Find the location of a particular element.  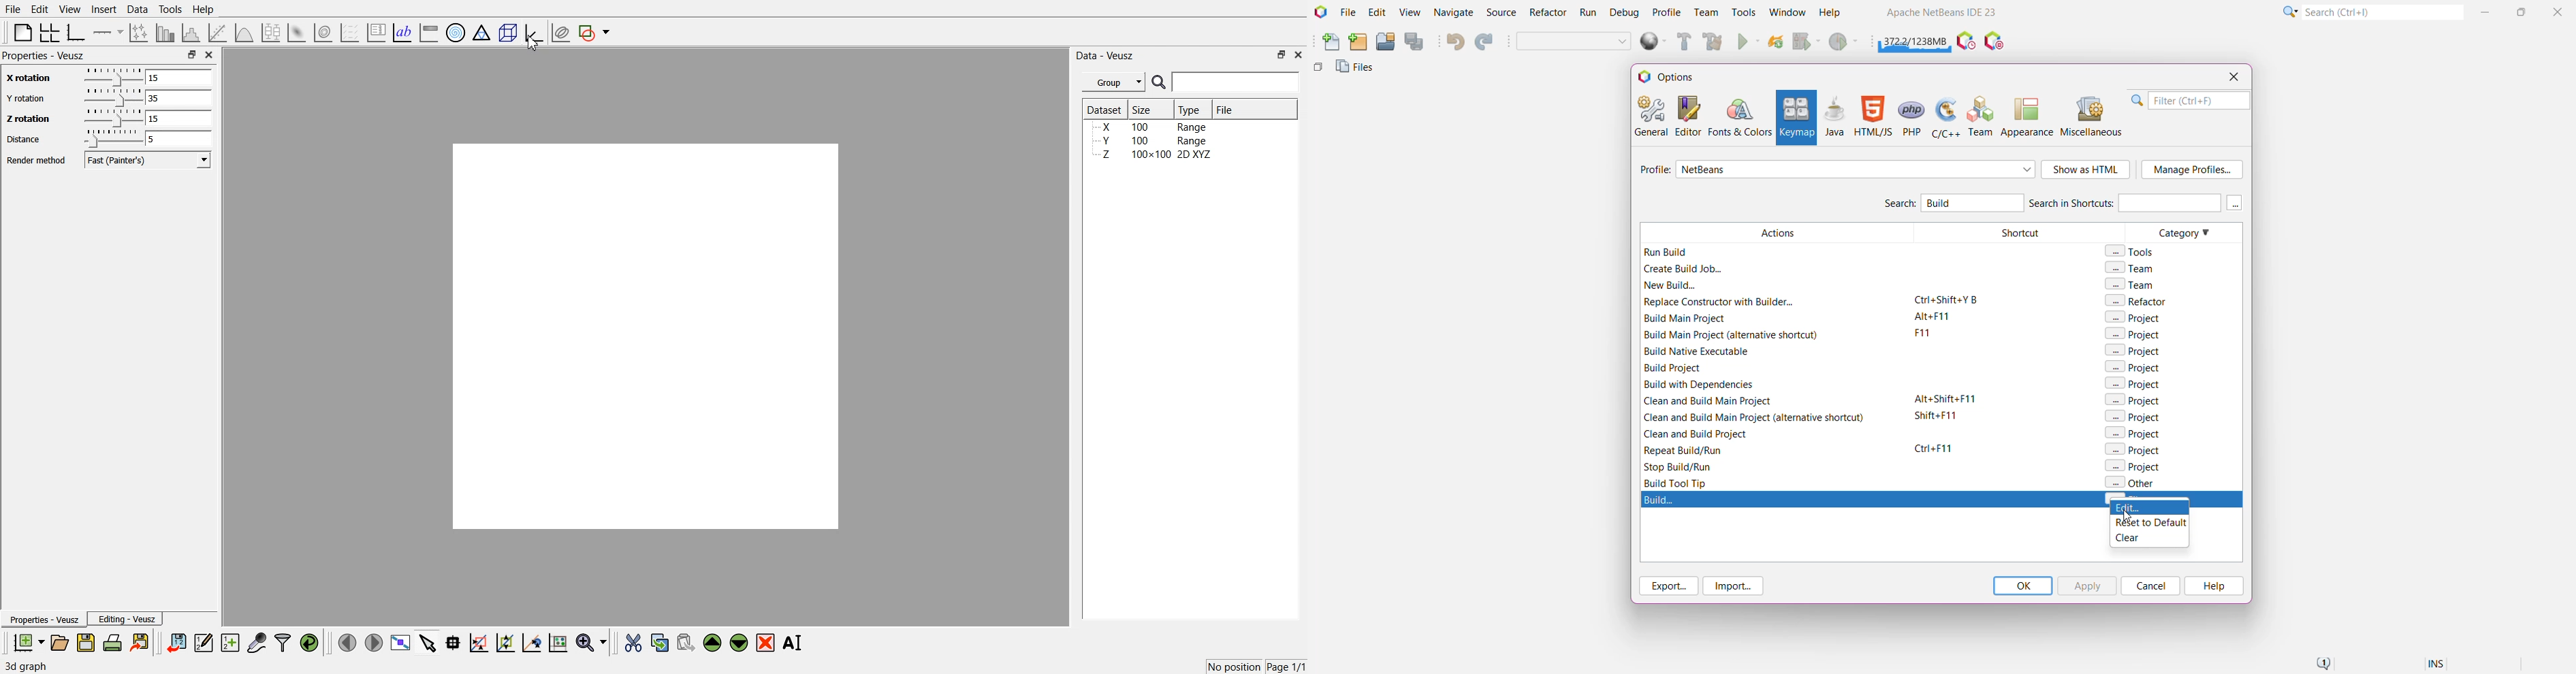

Plot key is located at coordinates (376, 33).